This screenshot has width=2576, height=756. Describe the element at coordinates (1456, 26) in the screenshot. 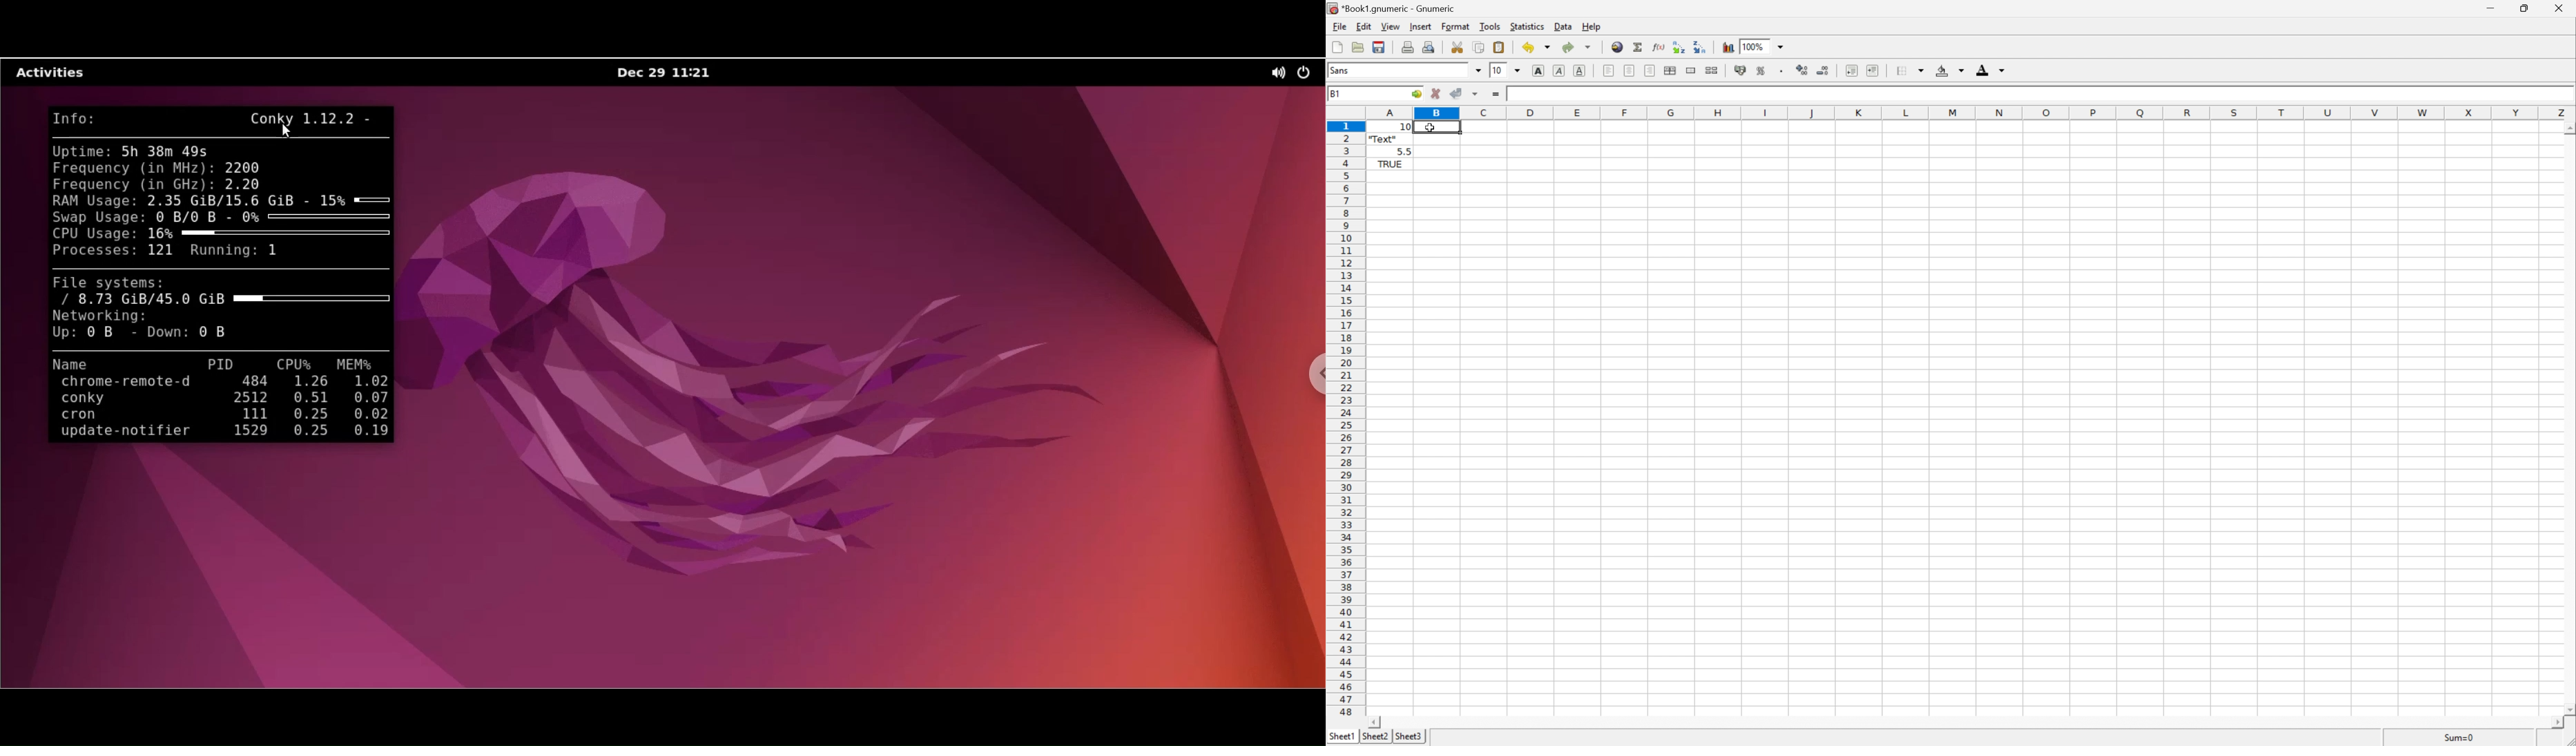

I see `Format` at that location.